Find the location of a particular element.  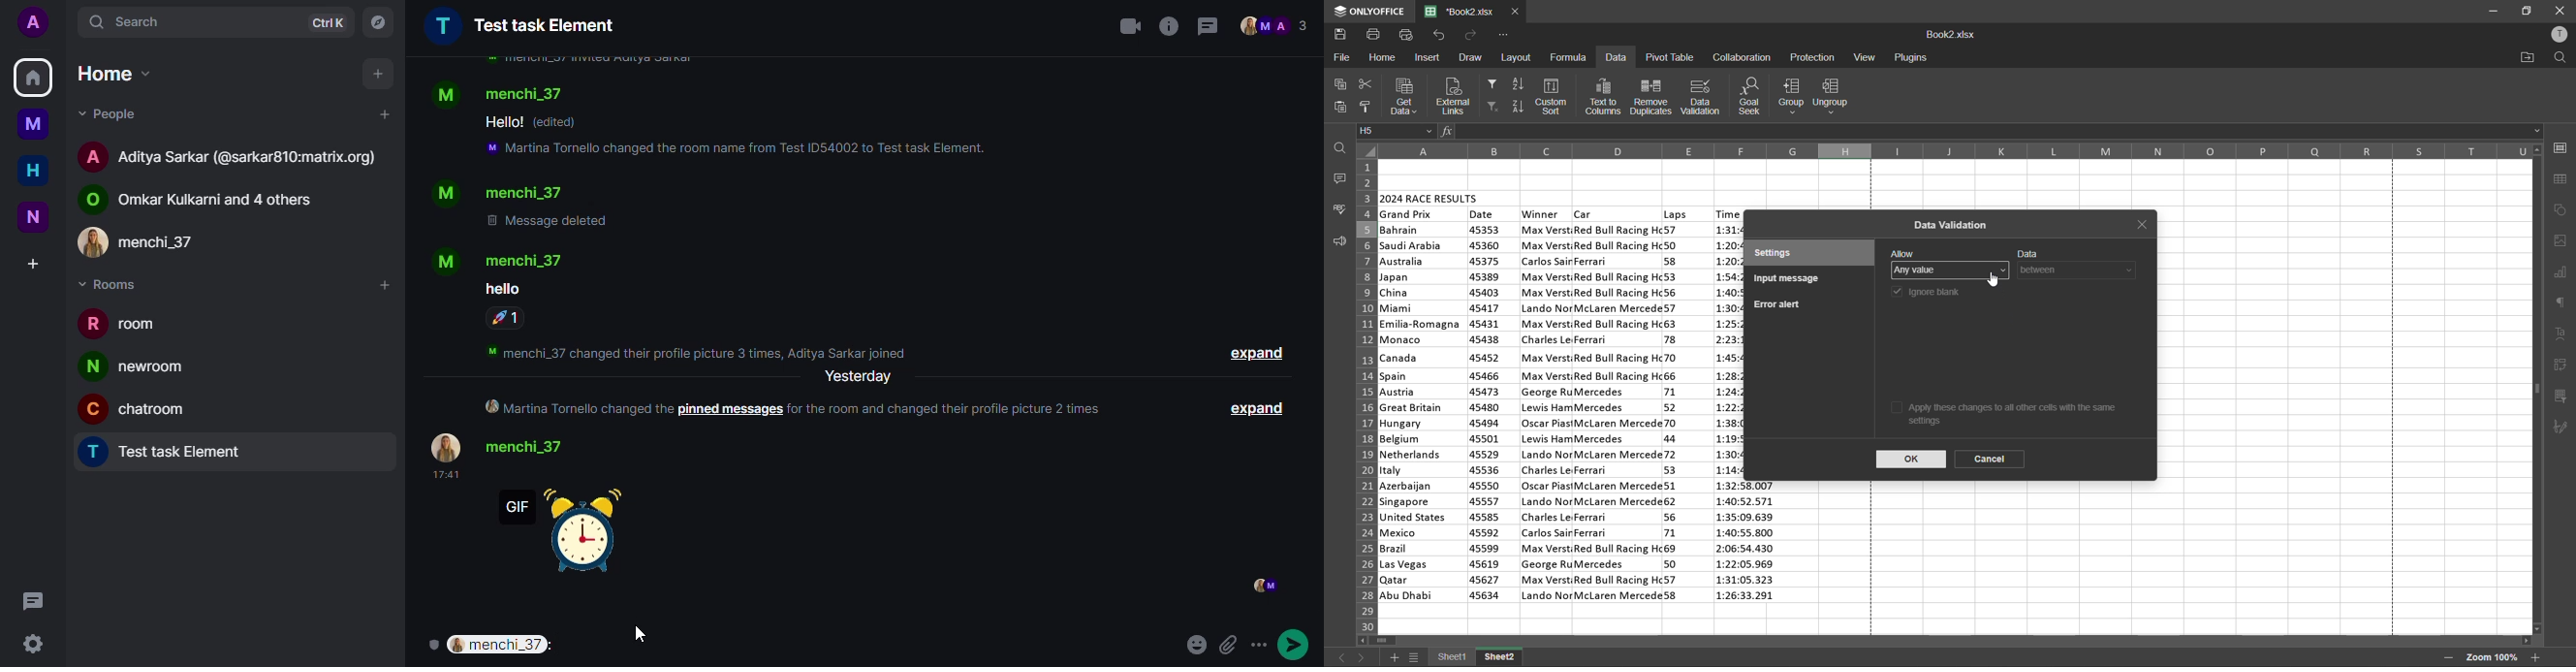

data is located at coordinates (2080, 271).